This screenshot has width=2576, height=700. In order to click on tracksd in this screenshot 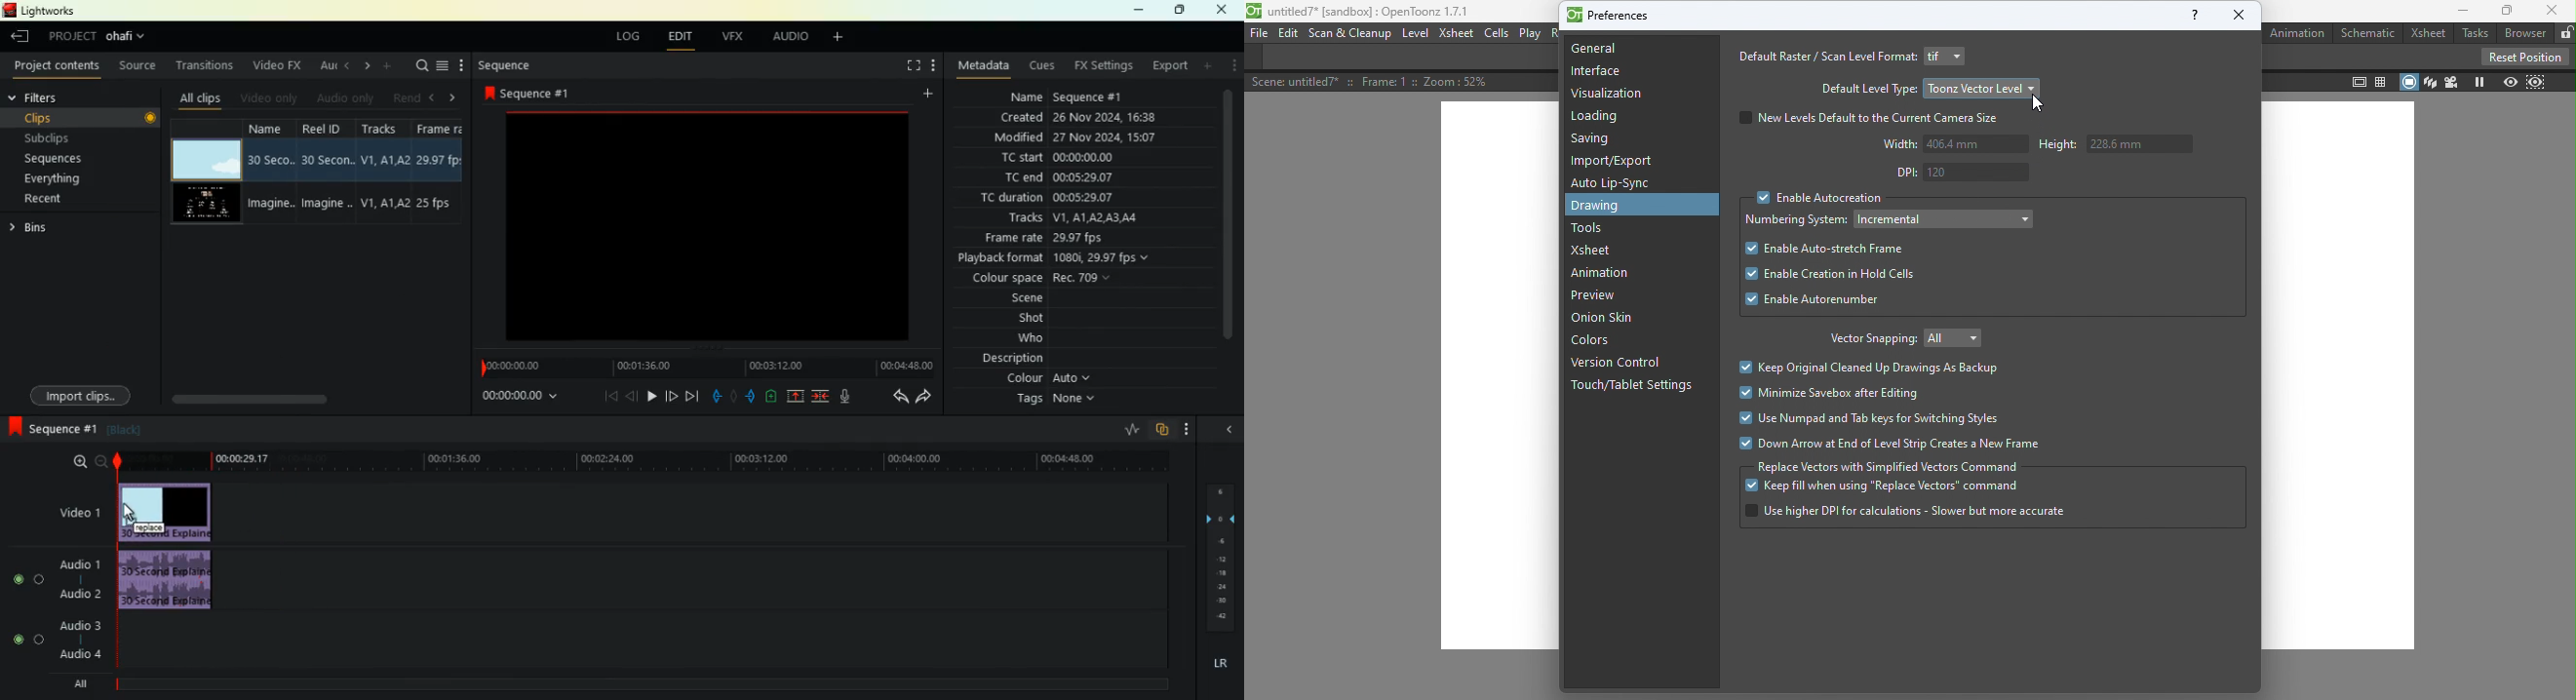, I will do `click(385, 129)`.